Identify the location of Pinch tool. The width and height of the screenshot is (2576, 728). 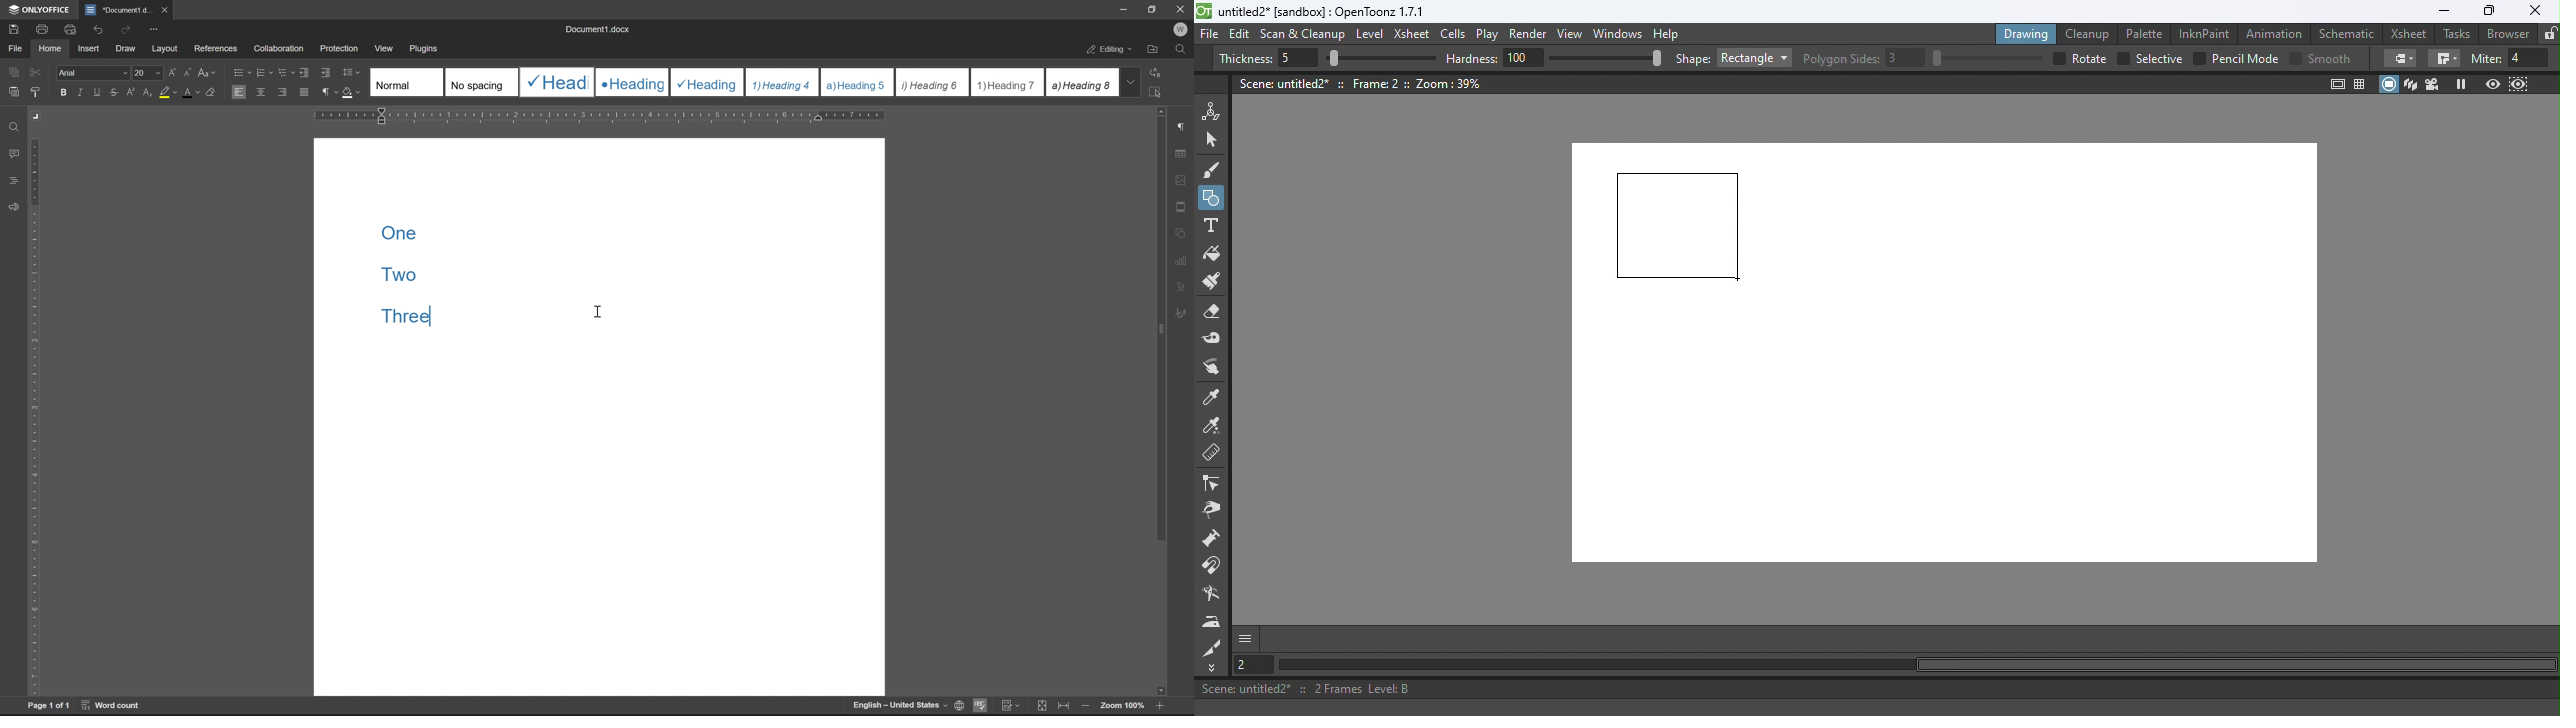
(1211, 513).